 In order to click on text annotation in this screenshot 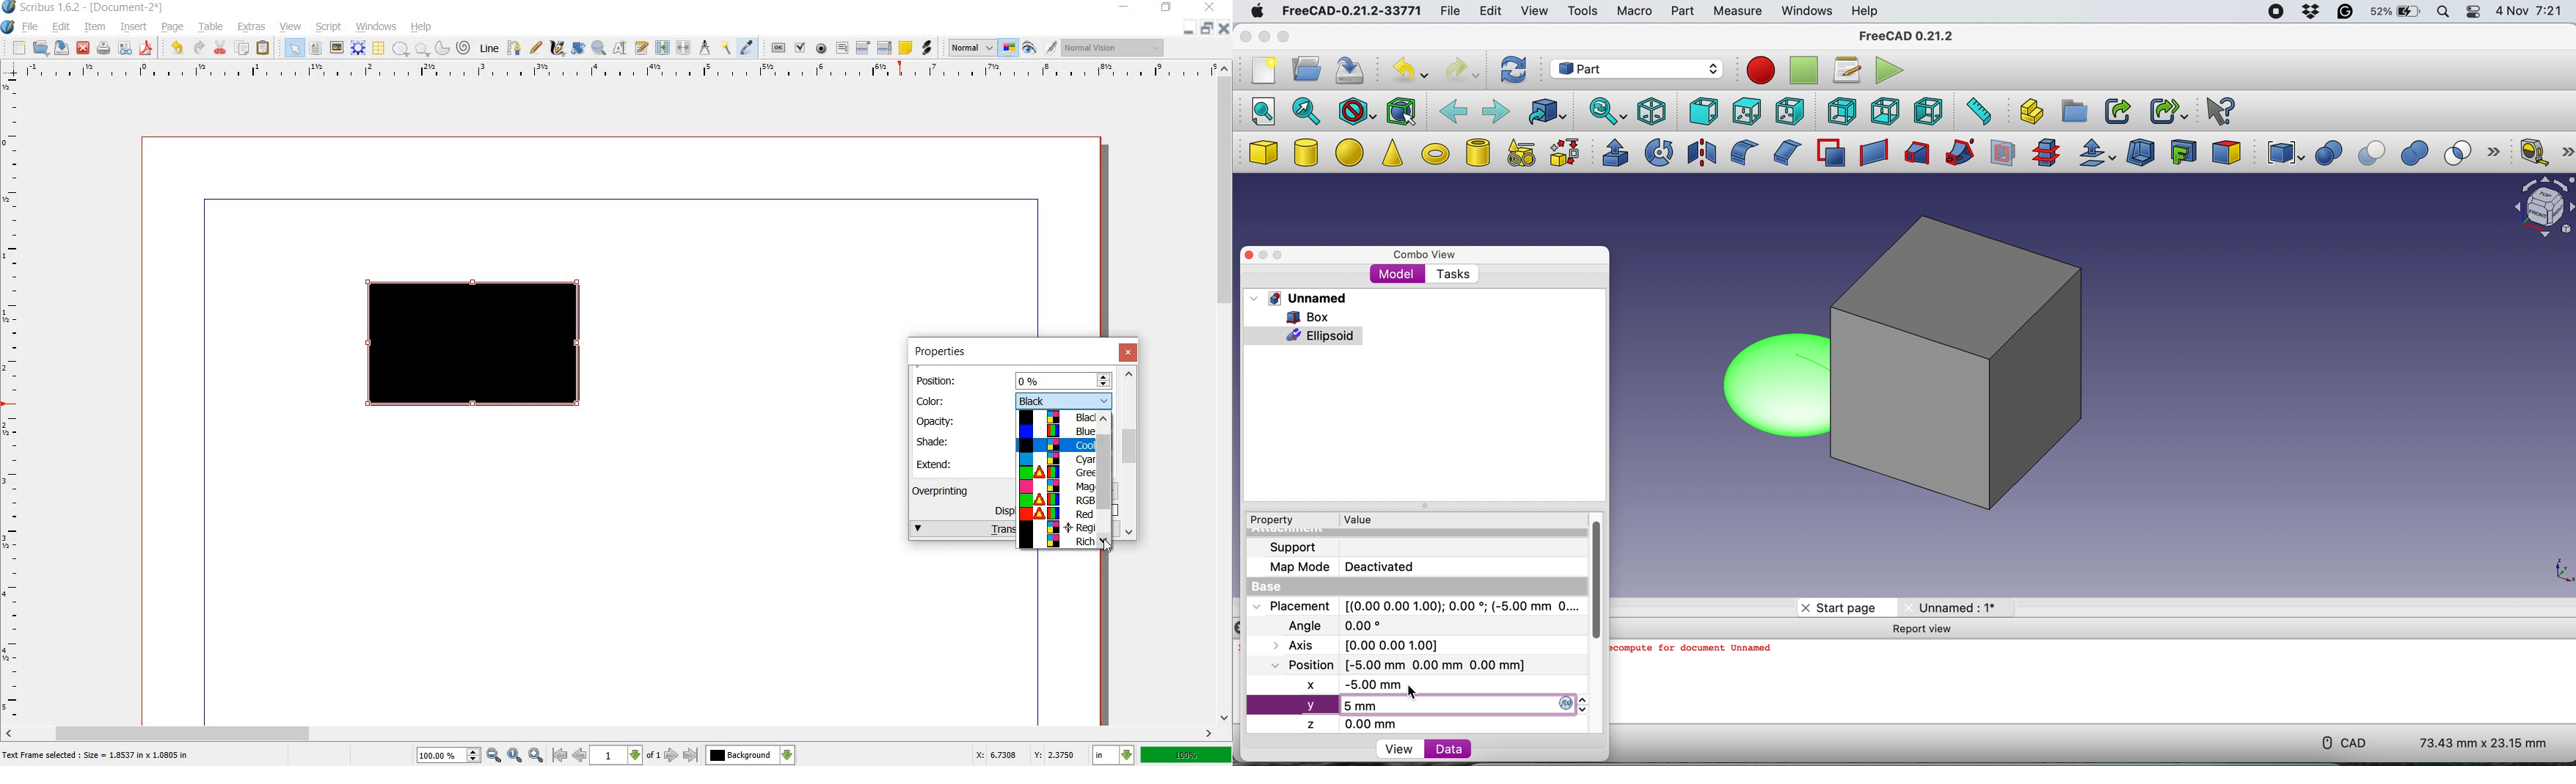, I will do `click(905, 48)`.